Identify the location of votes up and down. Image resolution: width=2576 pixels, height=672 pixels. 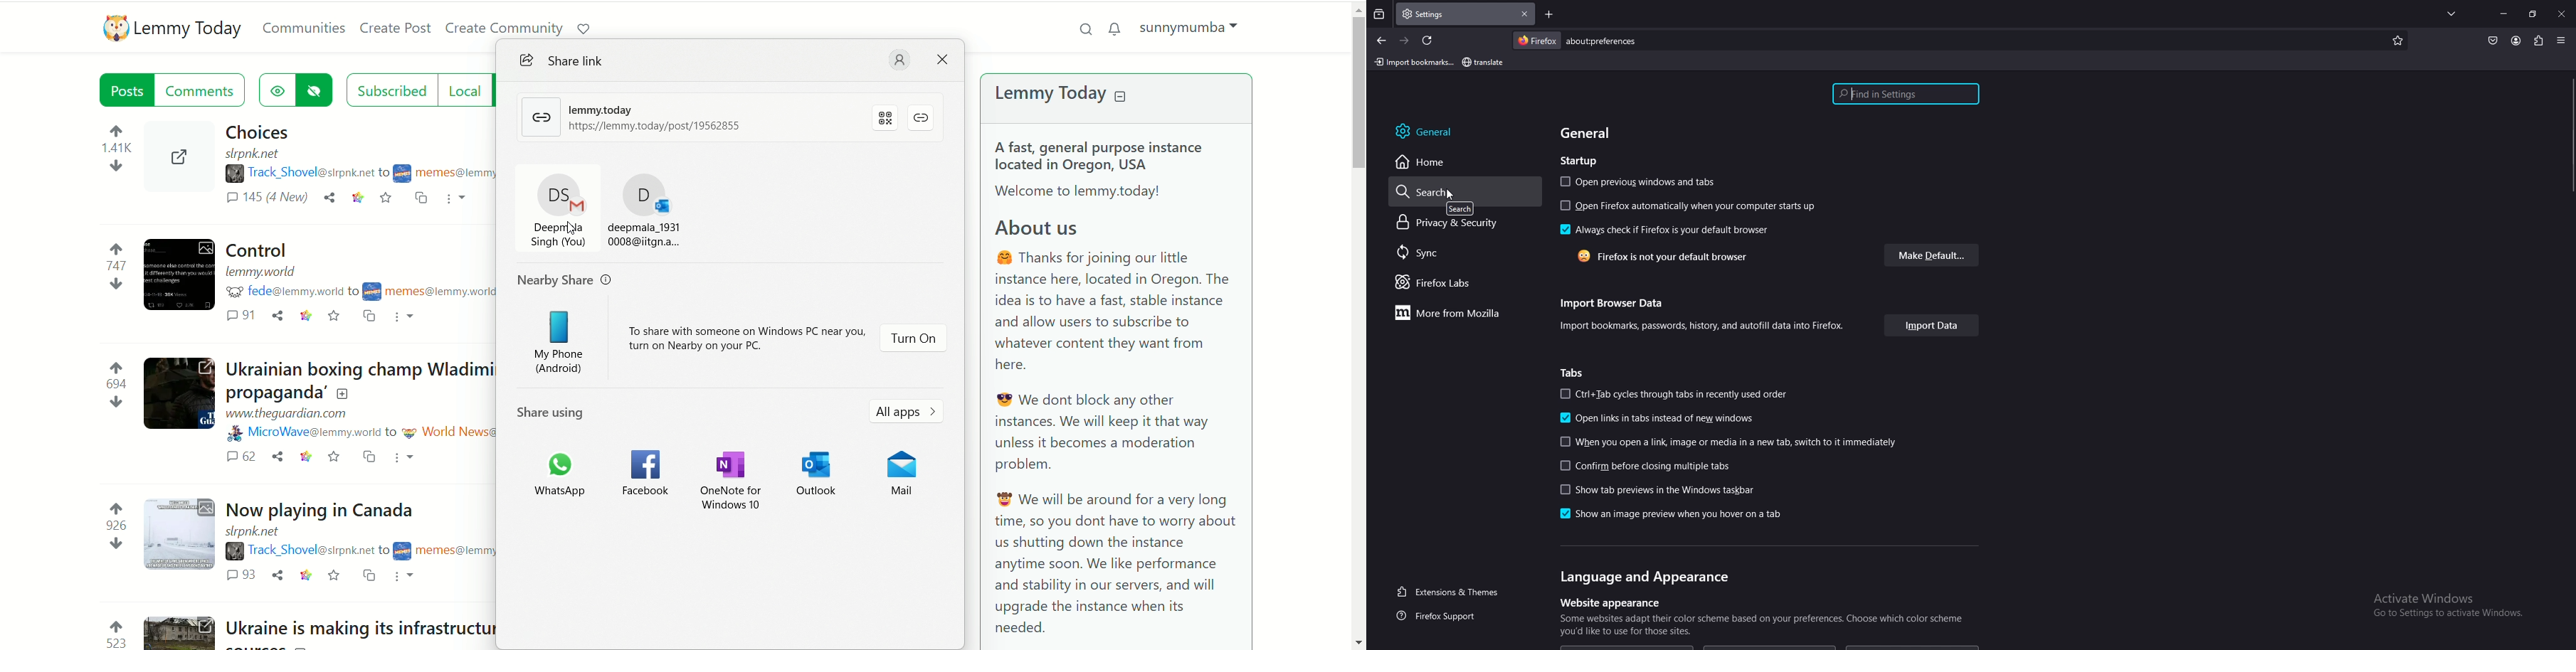
(111, 633).